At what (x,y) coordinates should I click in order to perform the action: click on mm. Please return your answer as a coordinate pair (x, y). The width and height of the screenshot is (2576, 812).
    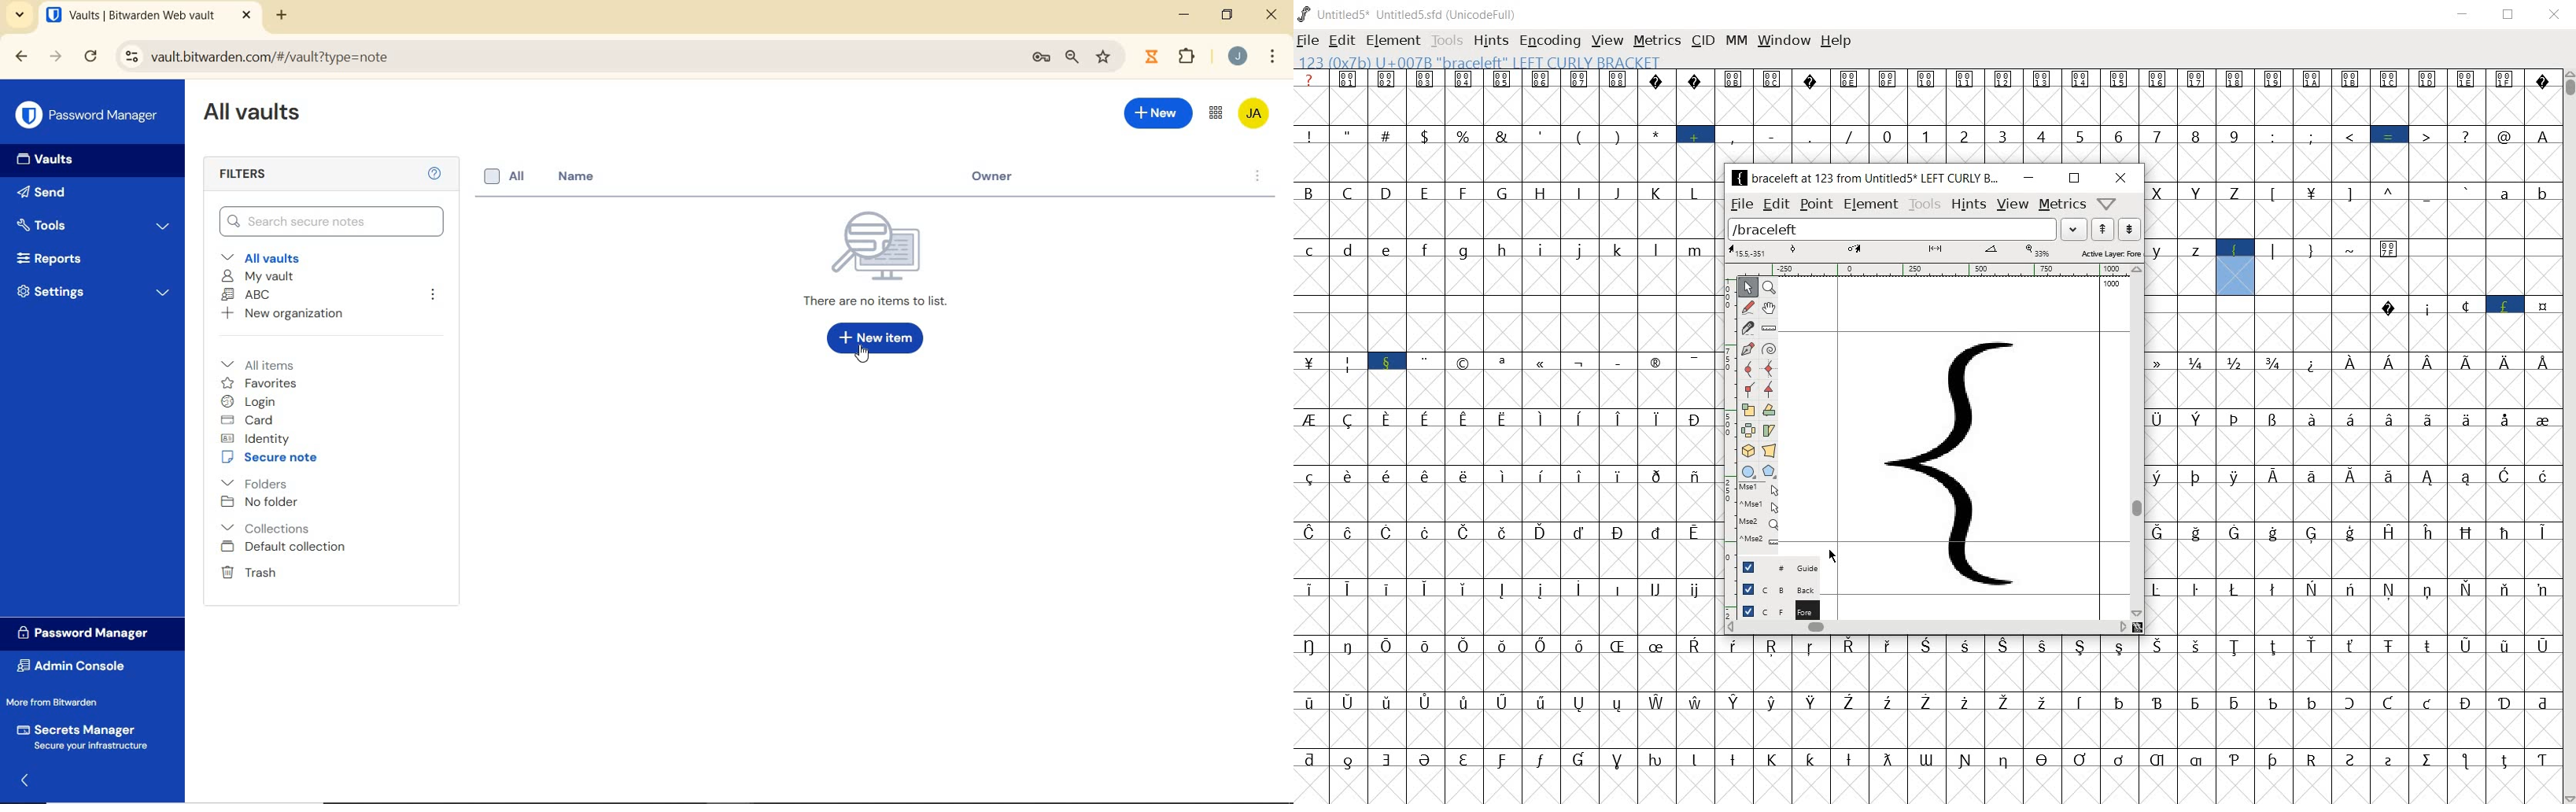
    Looking at the image, I should click on (1736, 42).